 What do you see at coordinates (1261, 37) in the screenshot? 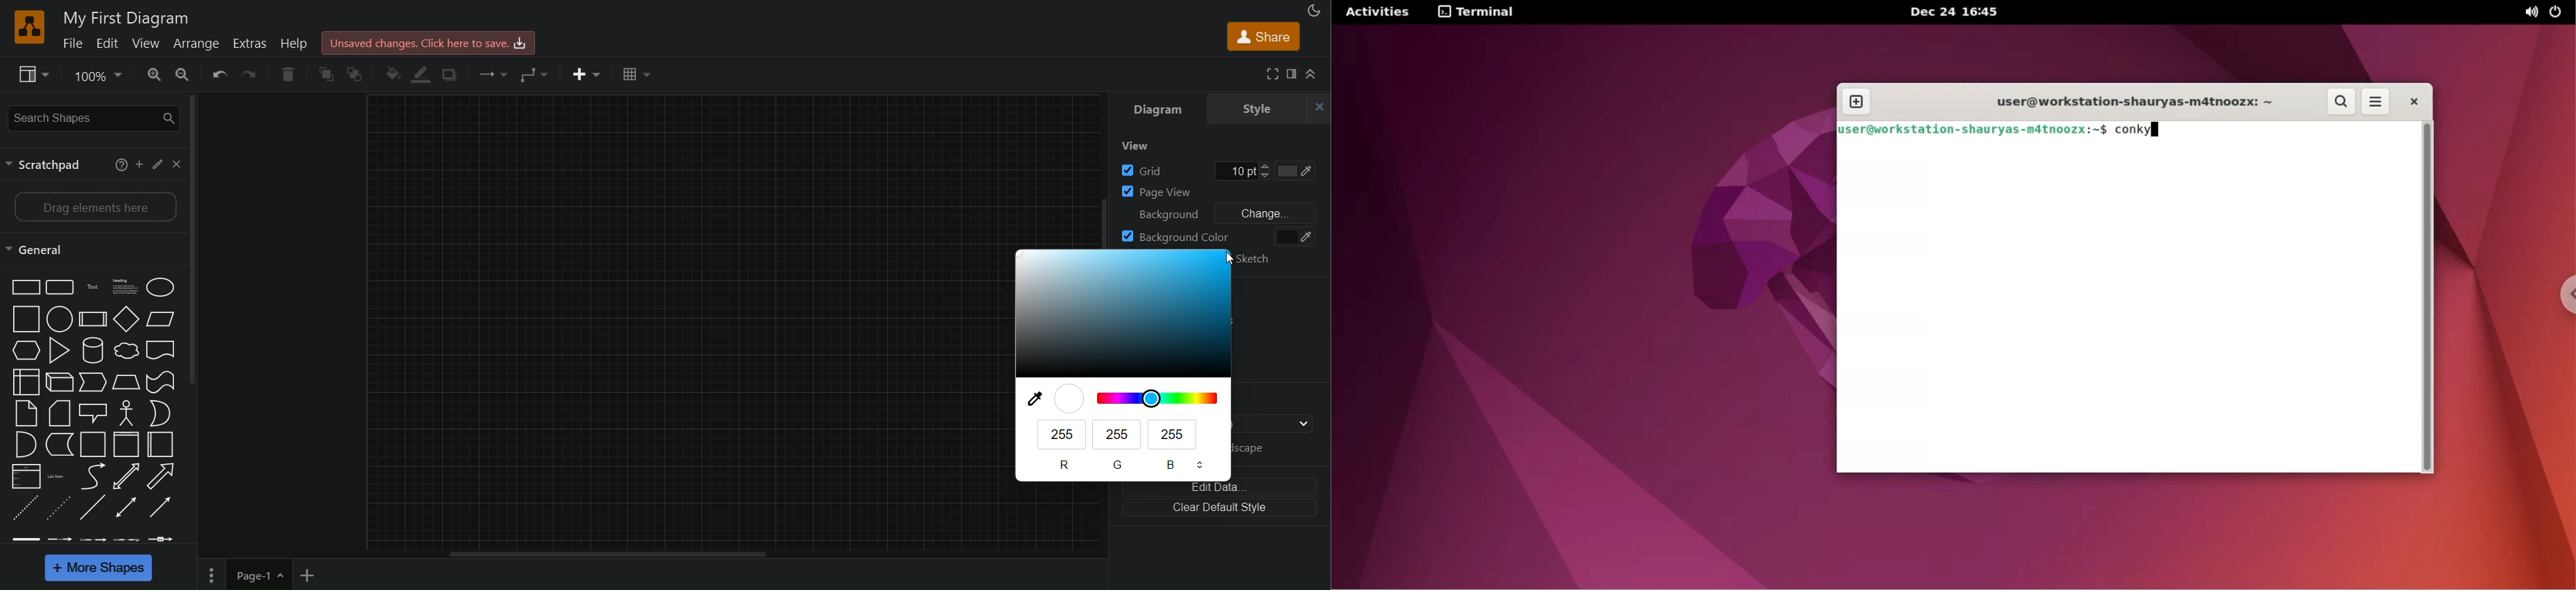
I see `share` at bounding box center [1261, 37].